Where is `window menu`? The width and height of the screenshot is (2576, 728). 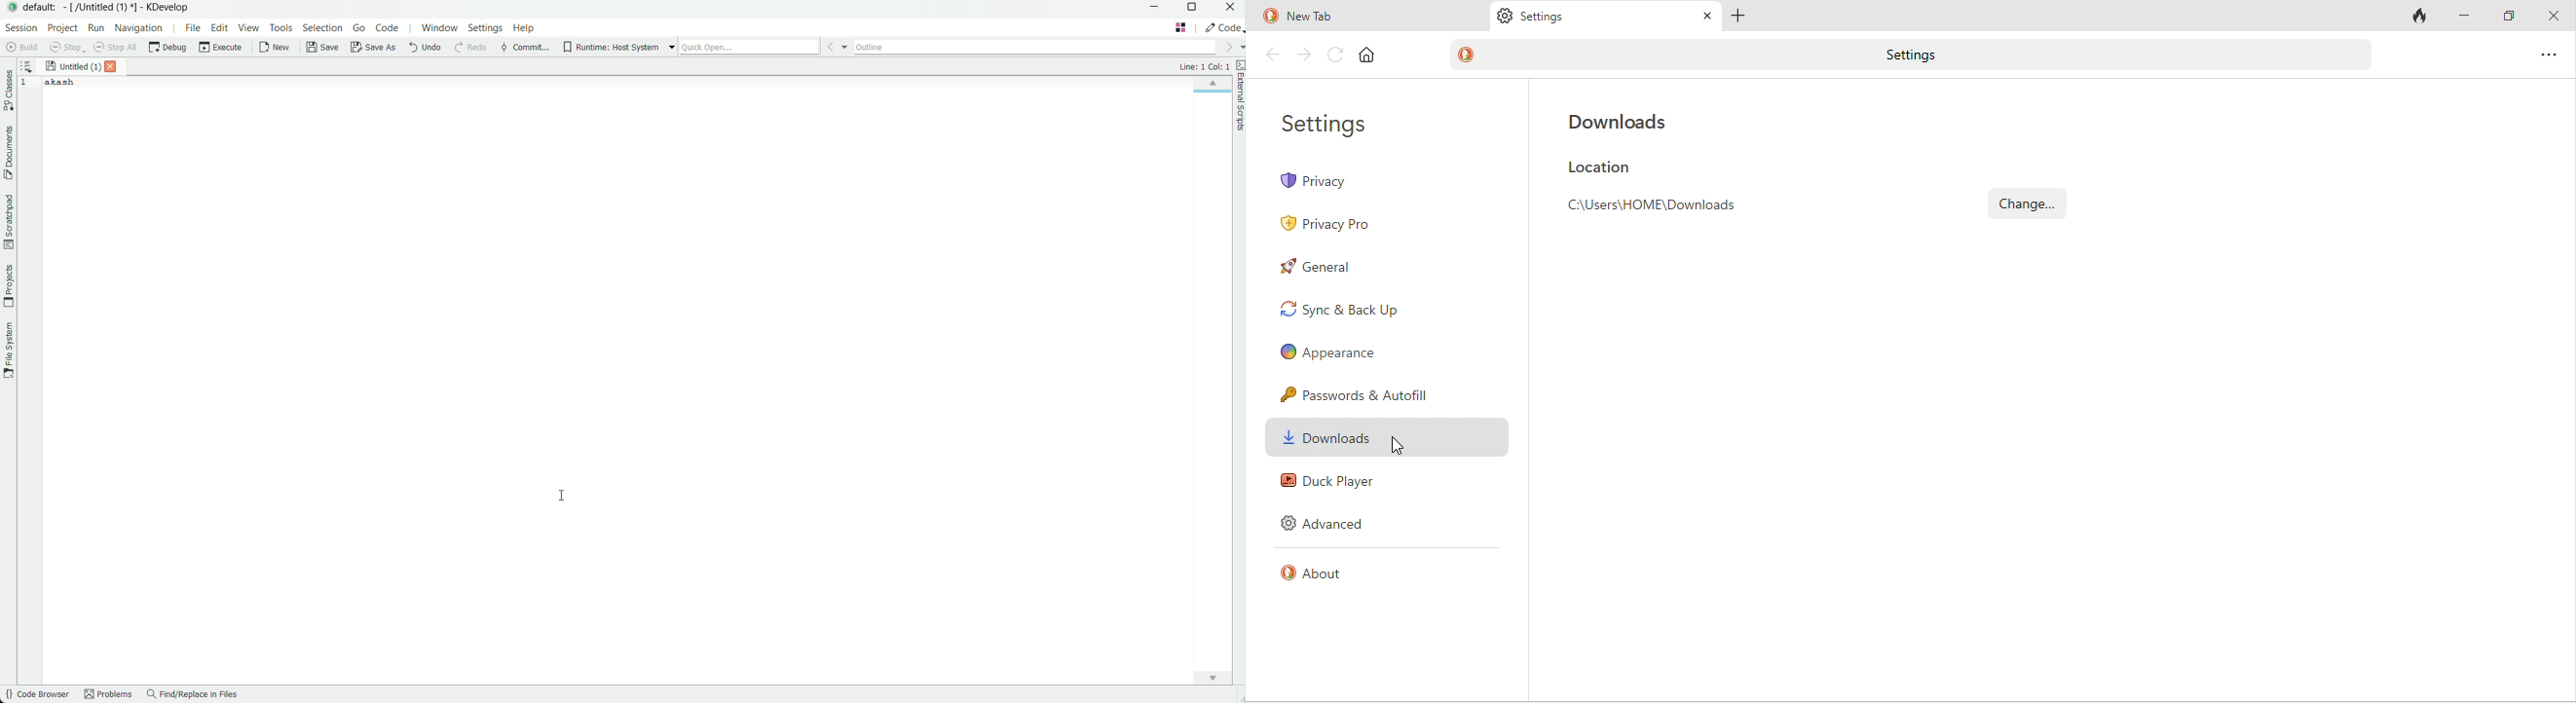 window menu is located at coordinates (439, 30).